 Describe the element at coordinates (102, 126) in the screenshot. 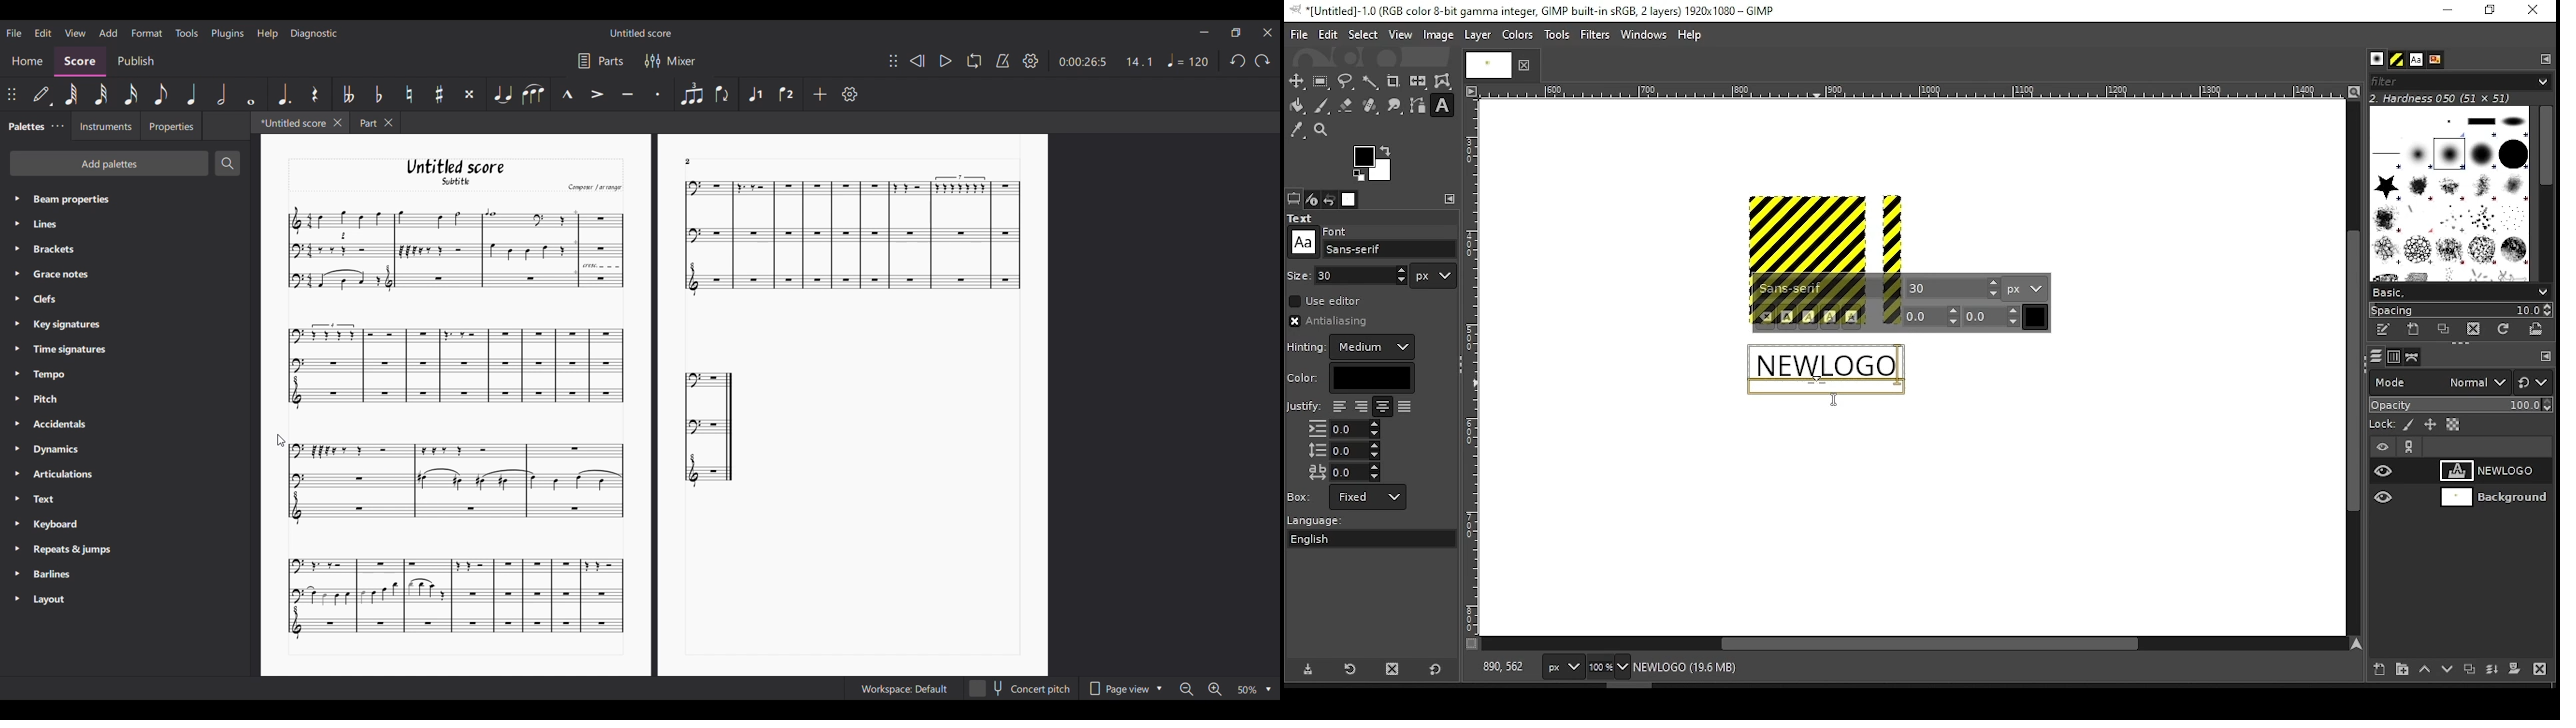

I see `Instruments` at that location.